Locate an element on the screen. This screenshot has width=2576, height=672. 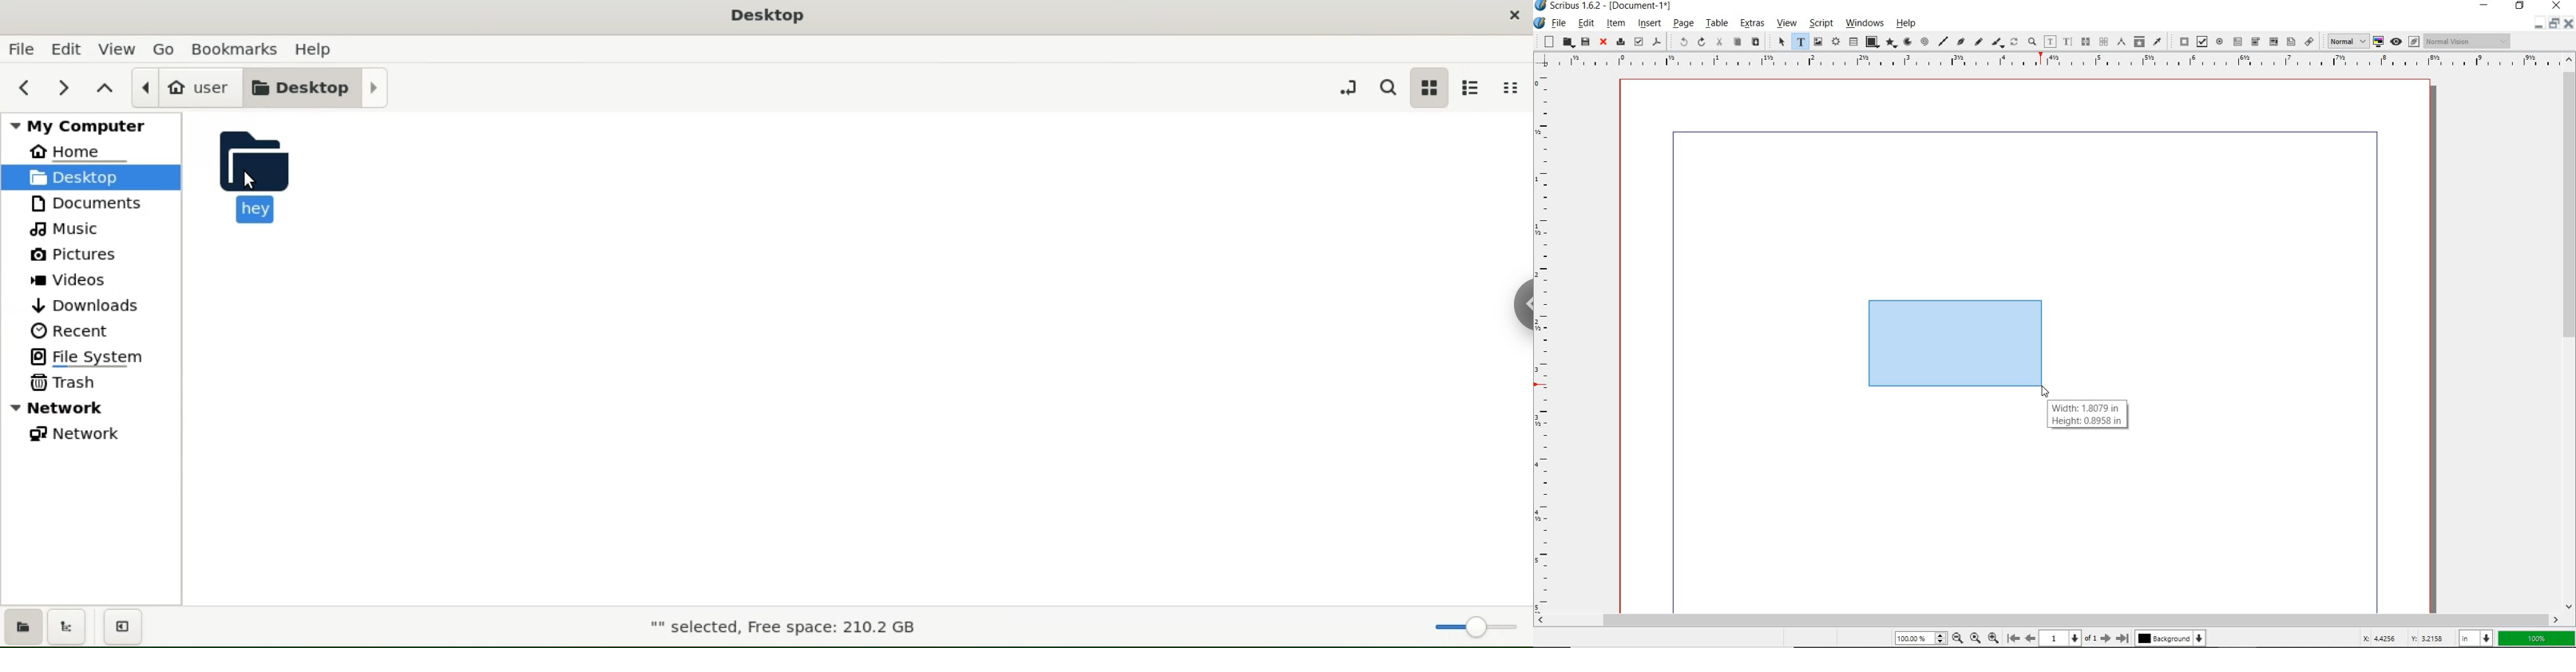
line is located at coordinates (1943, 40).